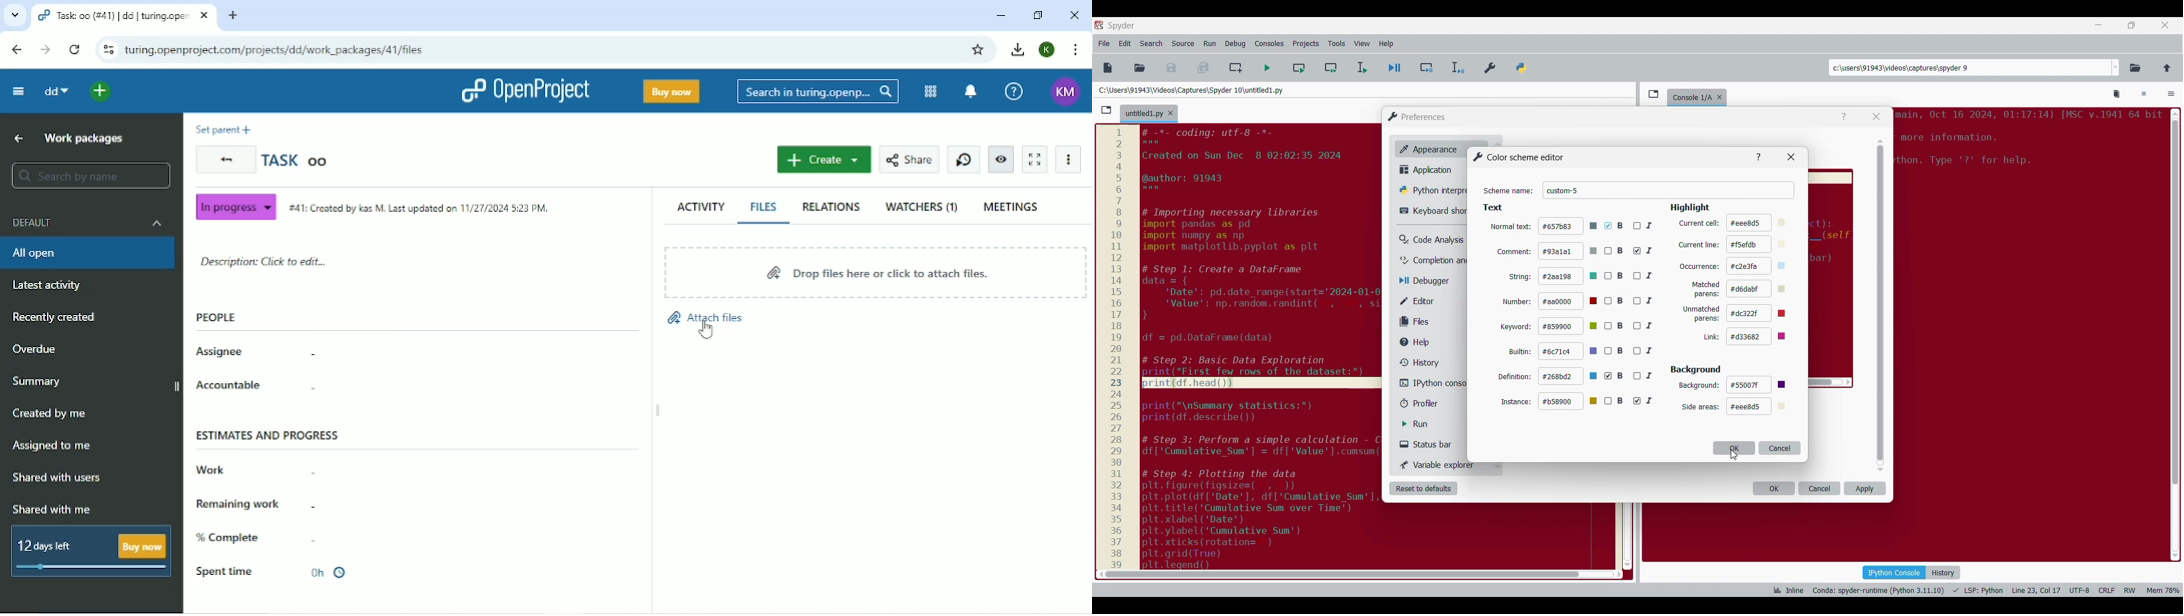  I want to click on PYTHONPATH manager, so click(1524, 65).